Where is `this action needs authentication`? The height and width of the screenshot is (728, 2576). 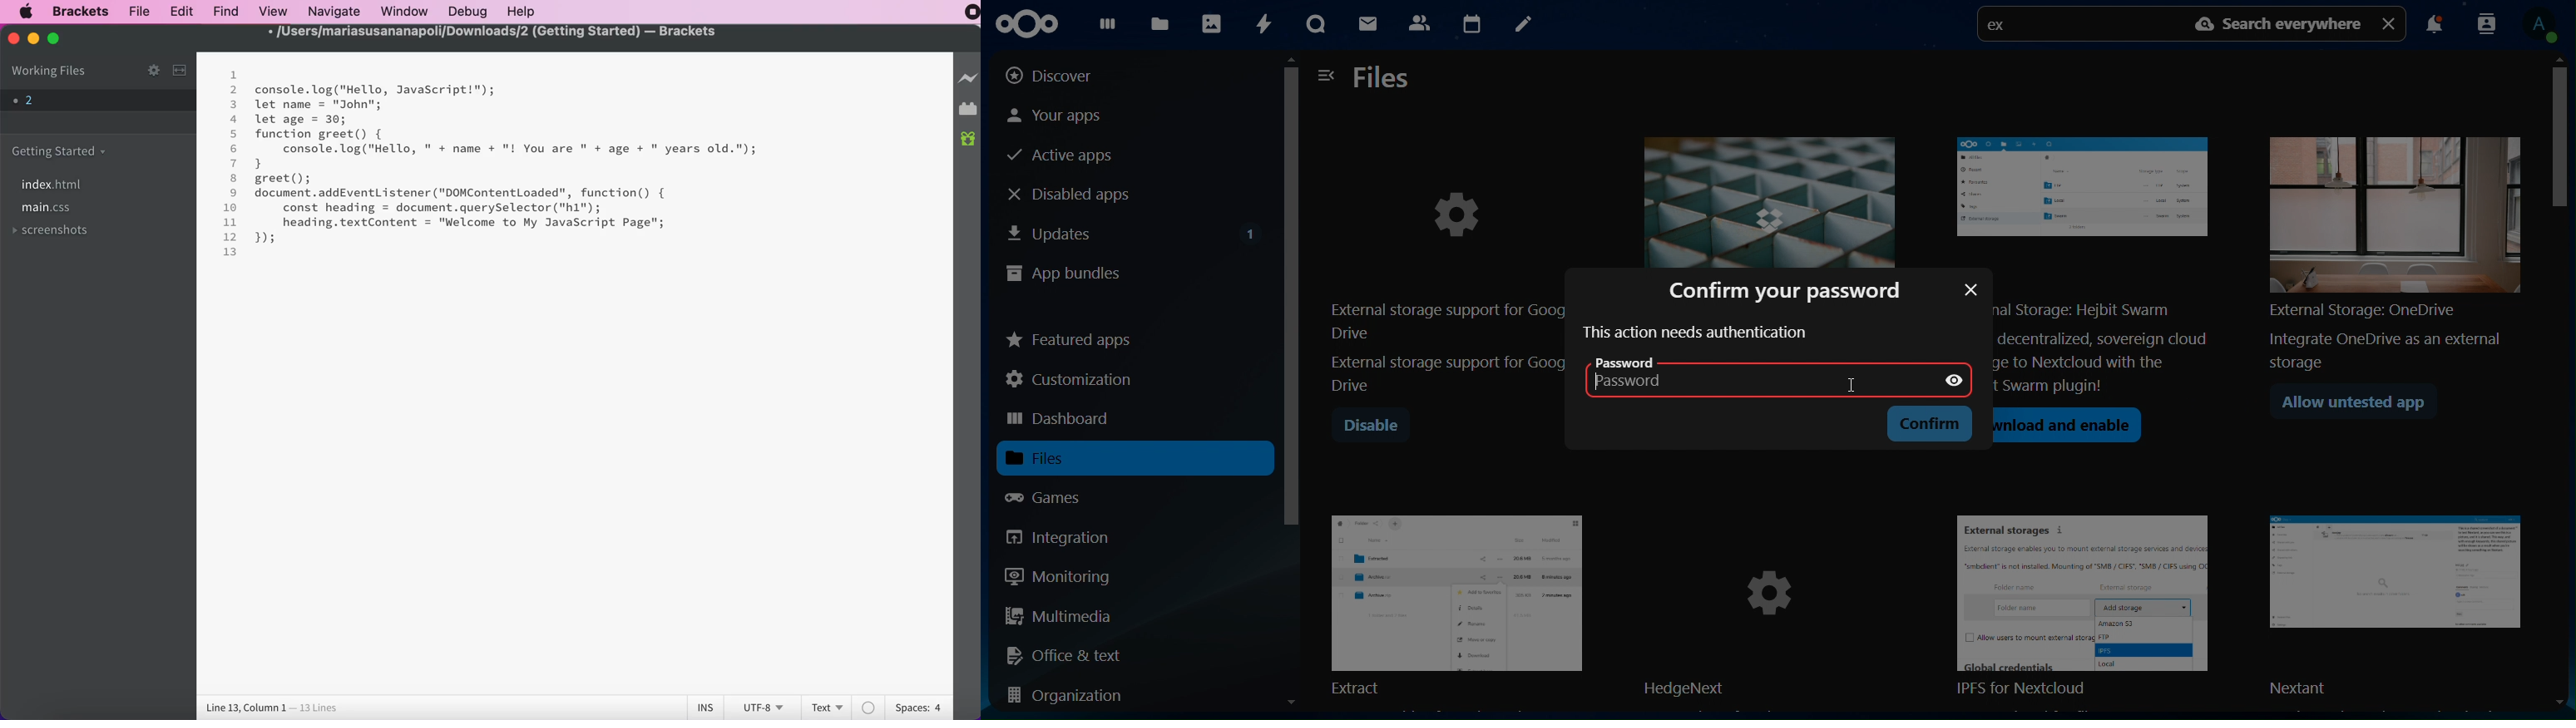
this action needs authentication is located at coordinates (1698, 333).